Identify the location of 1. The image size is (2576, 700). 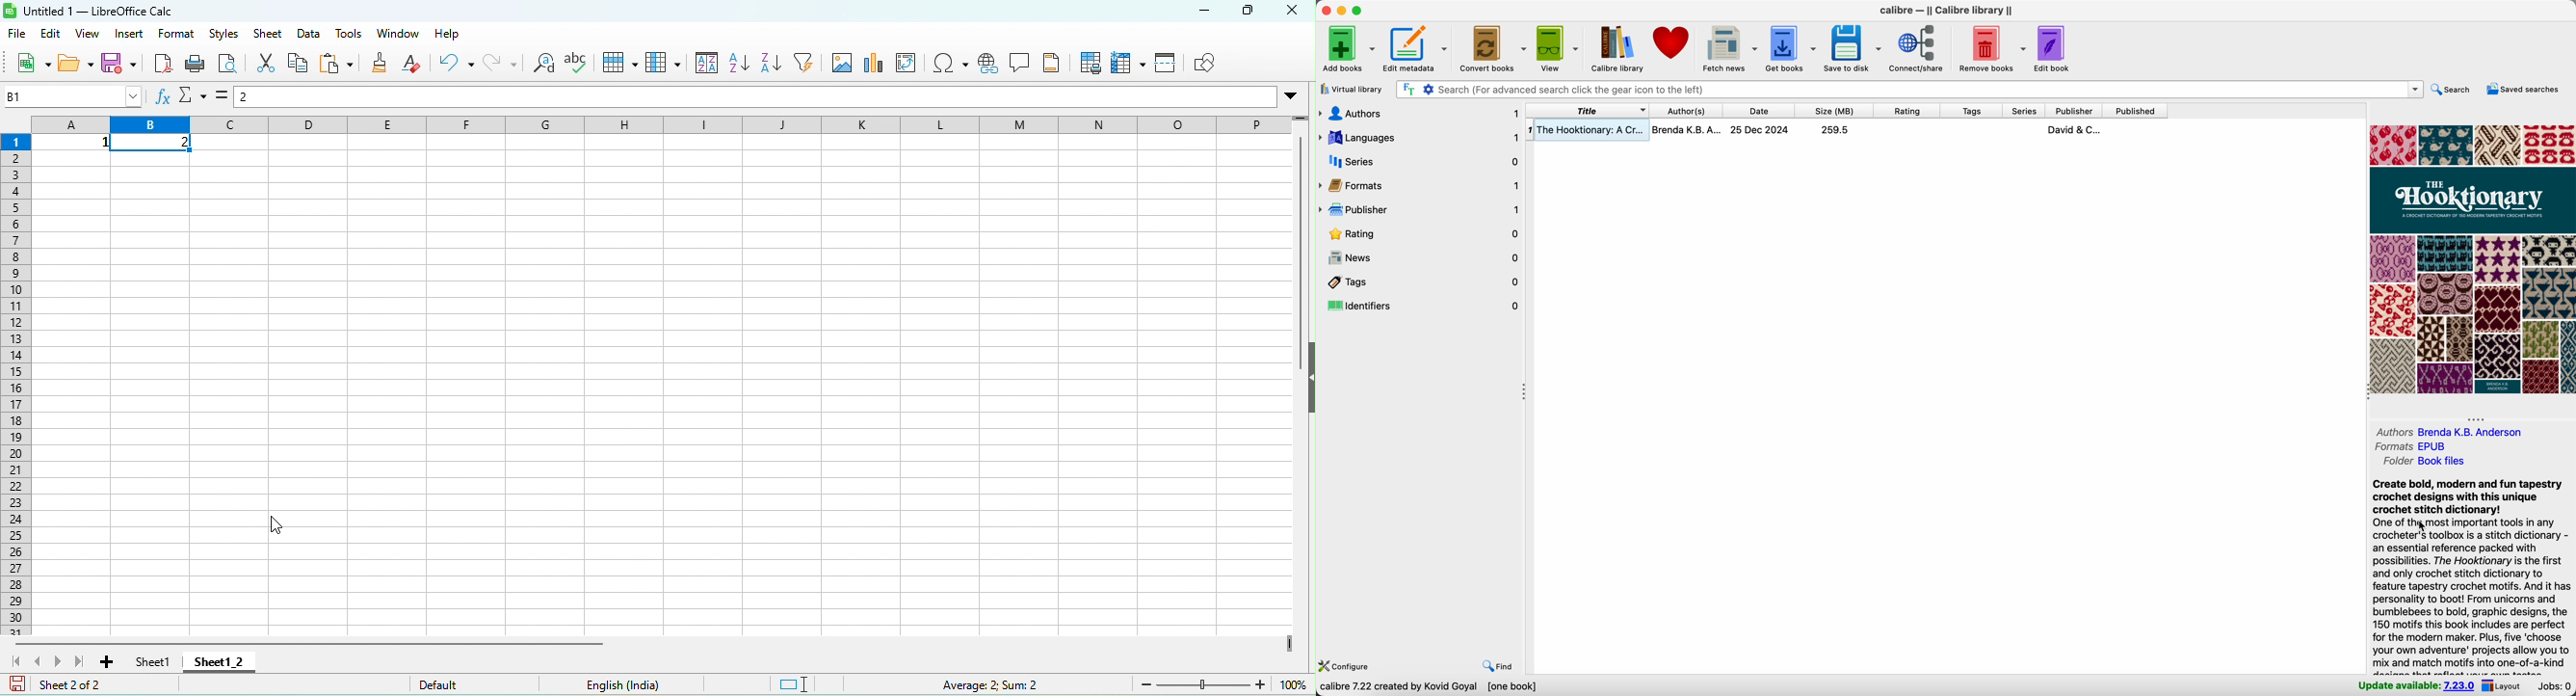
(77, 143).